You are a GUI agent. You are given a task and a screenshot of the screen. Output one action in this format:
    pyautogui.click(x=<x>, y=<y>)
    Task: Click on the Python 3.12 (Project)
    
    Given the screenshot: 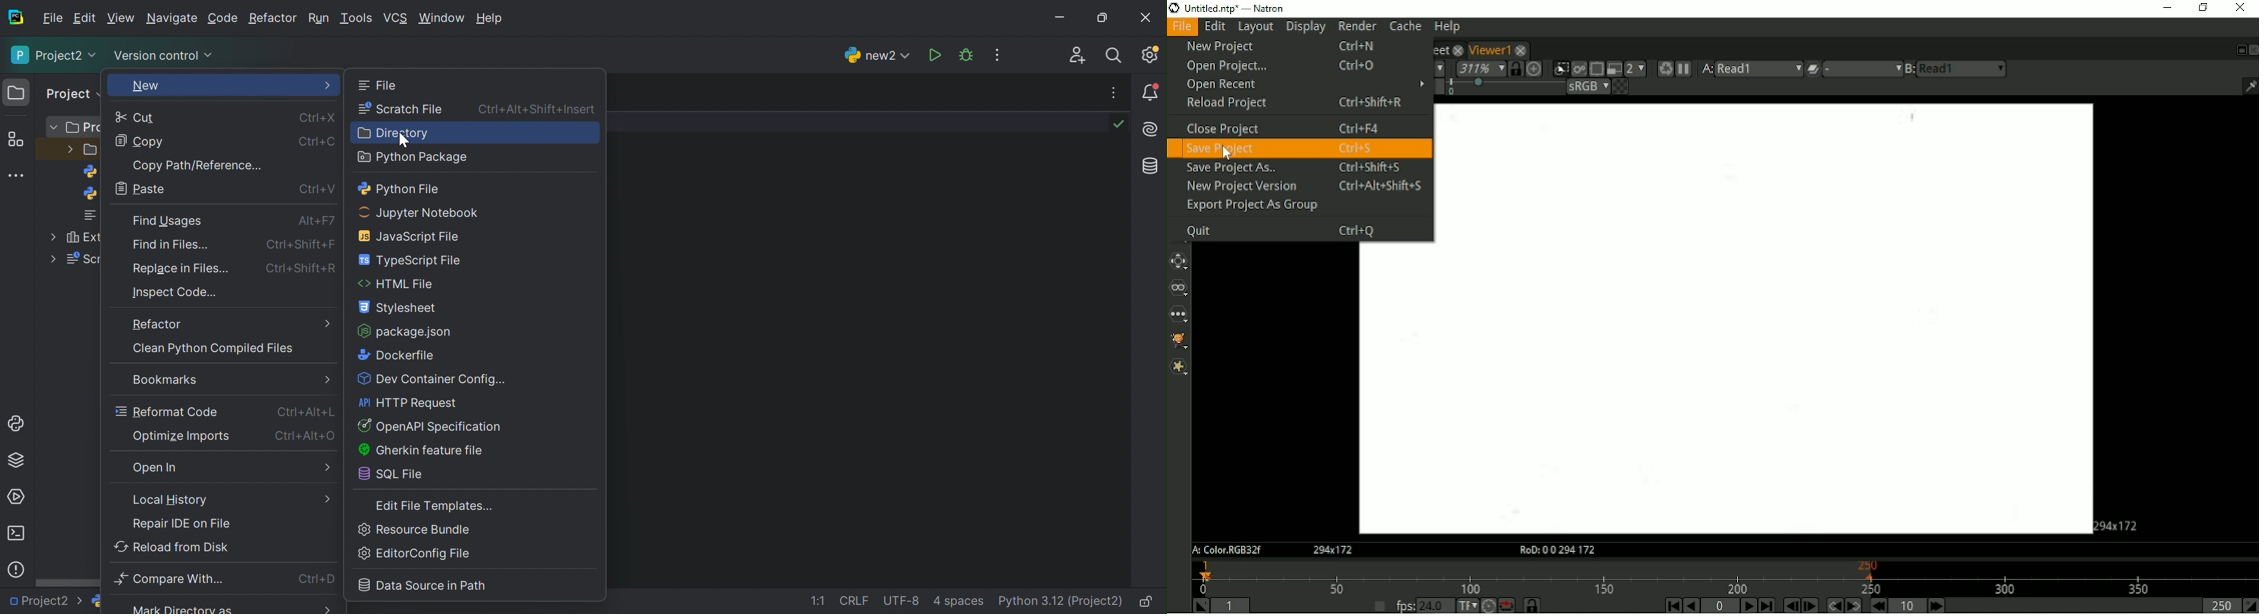 What is the action you would take?
    pyautogui.click(x=1062, y=601)
    